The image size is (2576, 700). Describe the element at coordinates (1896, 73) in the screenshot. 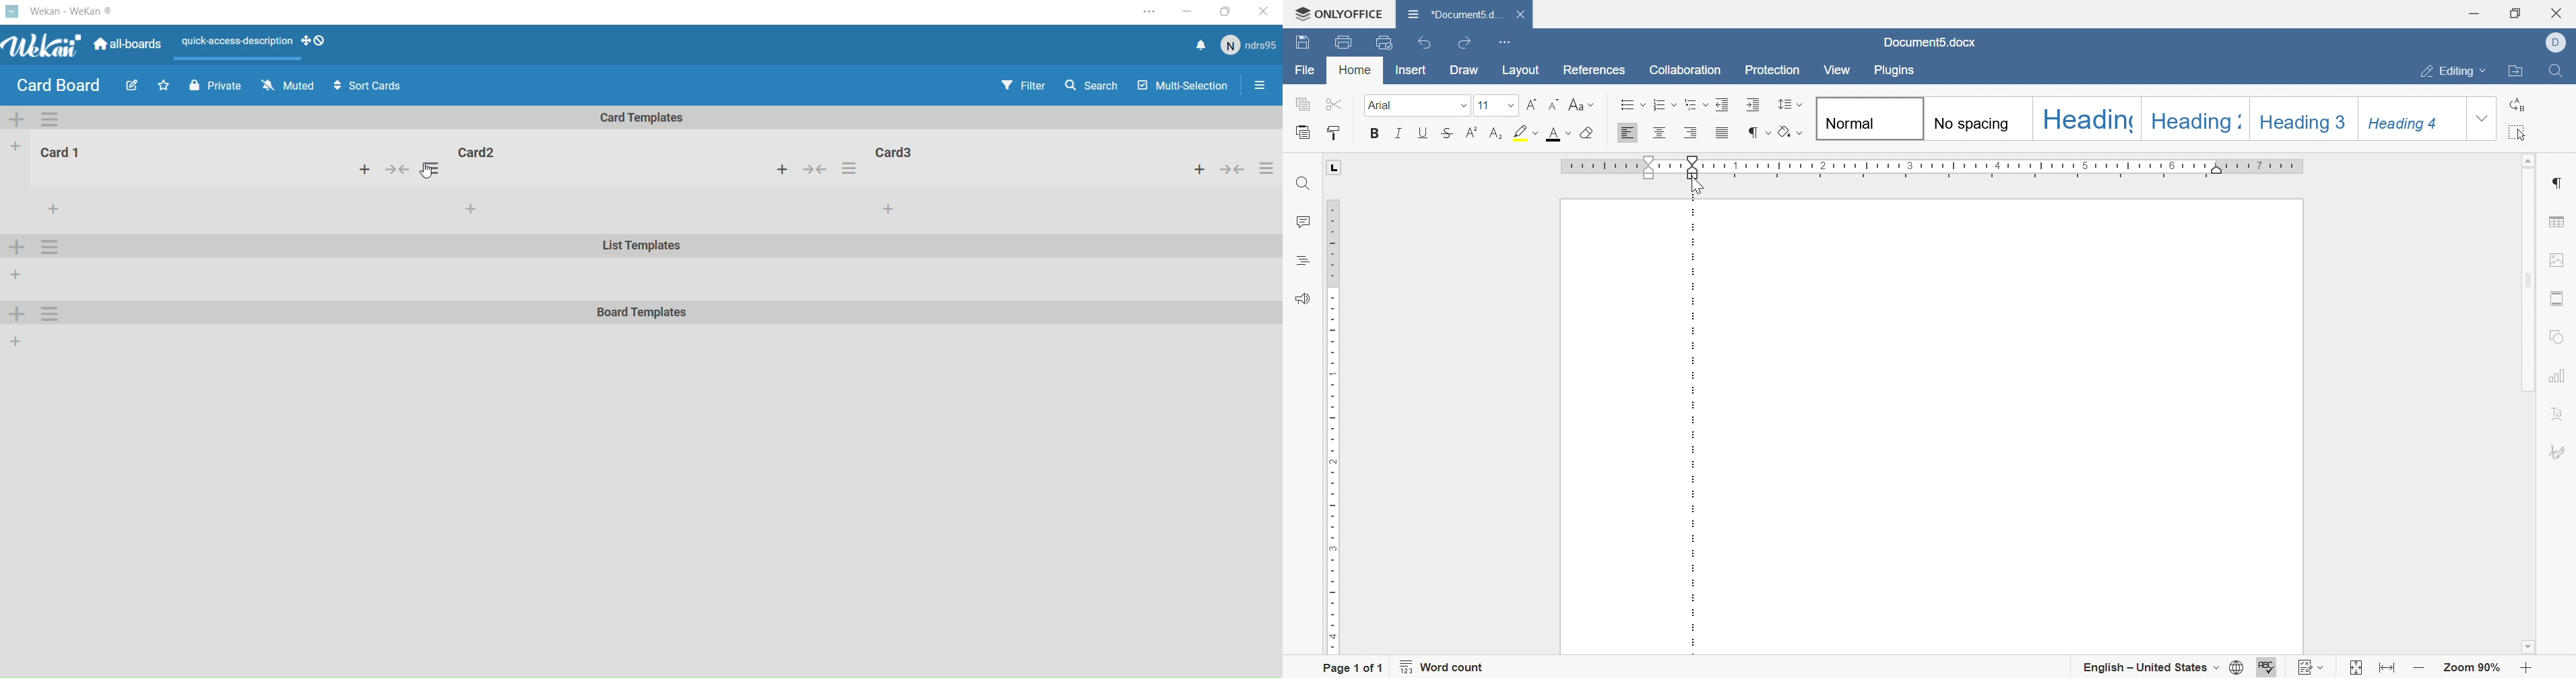

I see `plugins` at that location.